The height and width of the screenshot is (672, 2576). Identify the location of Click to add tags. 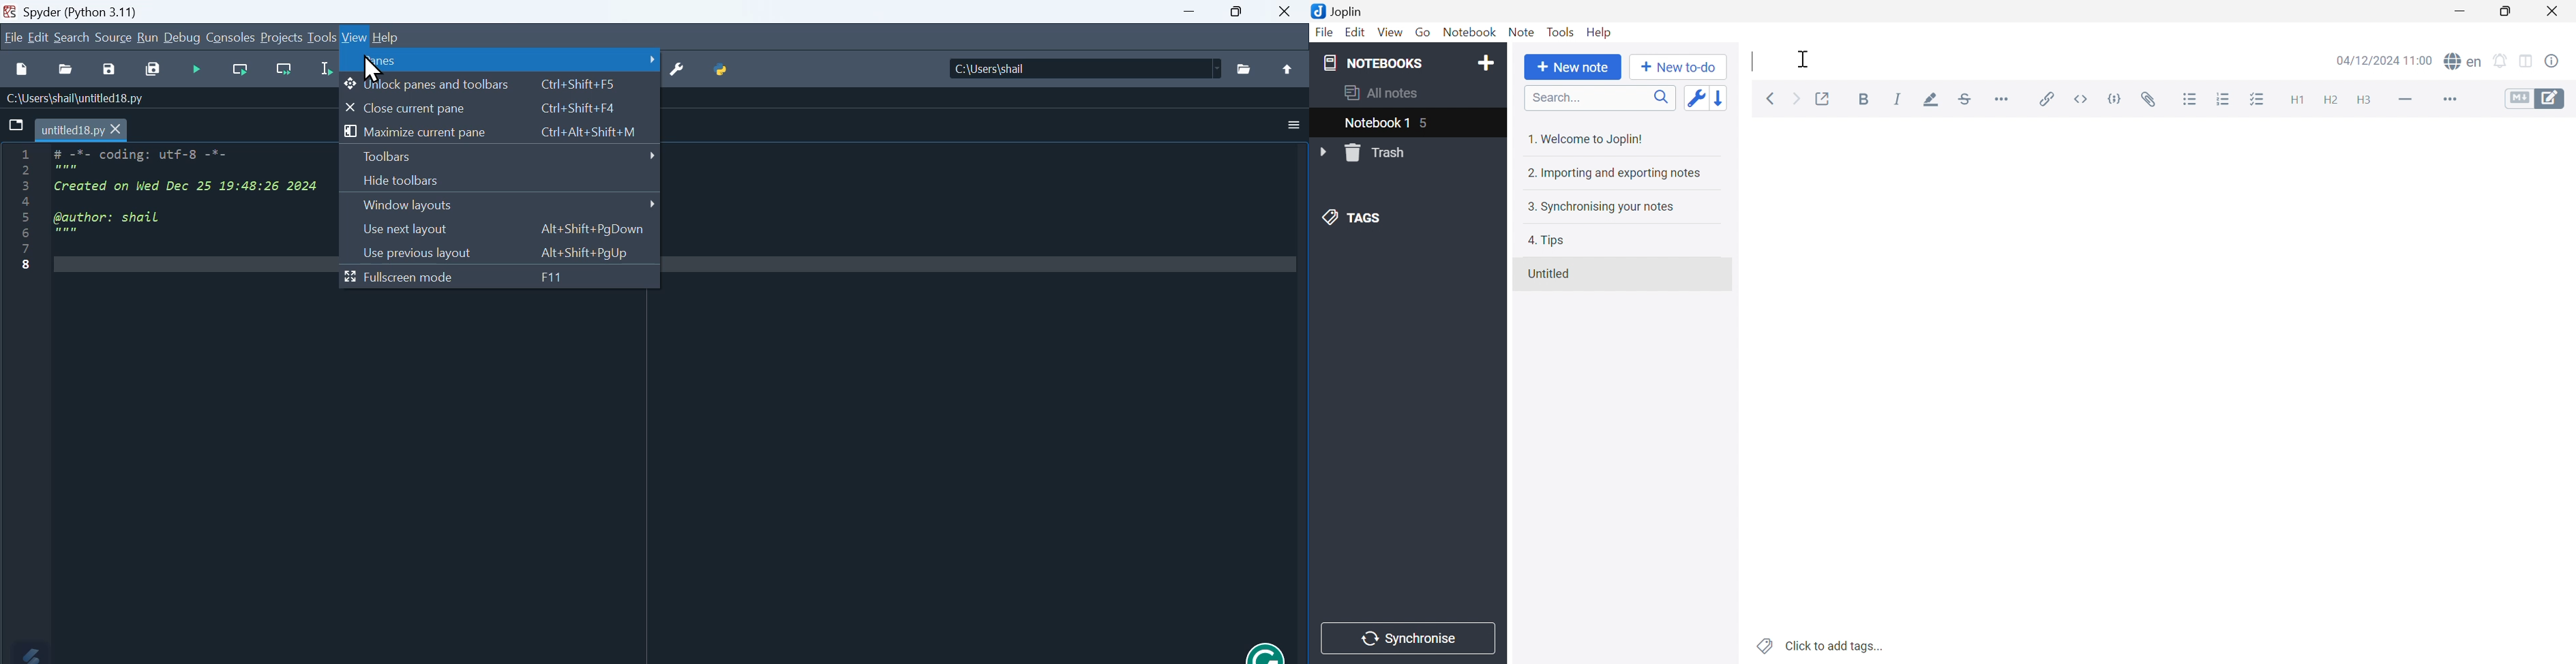
(1818, 646).